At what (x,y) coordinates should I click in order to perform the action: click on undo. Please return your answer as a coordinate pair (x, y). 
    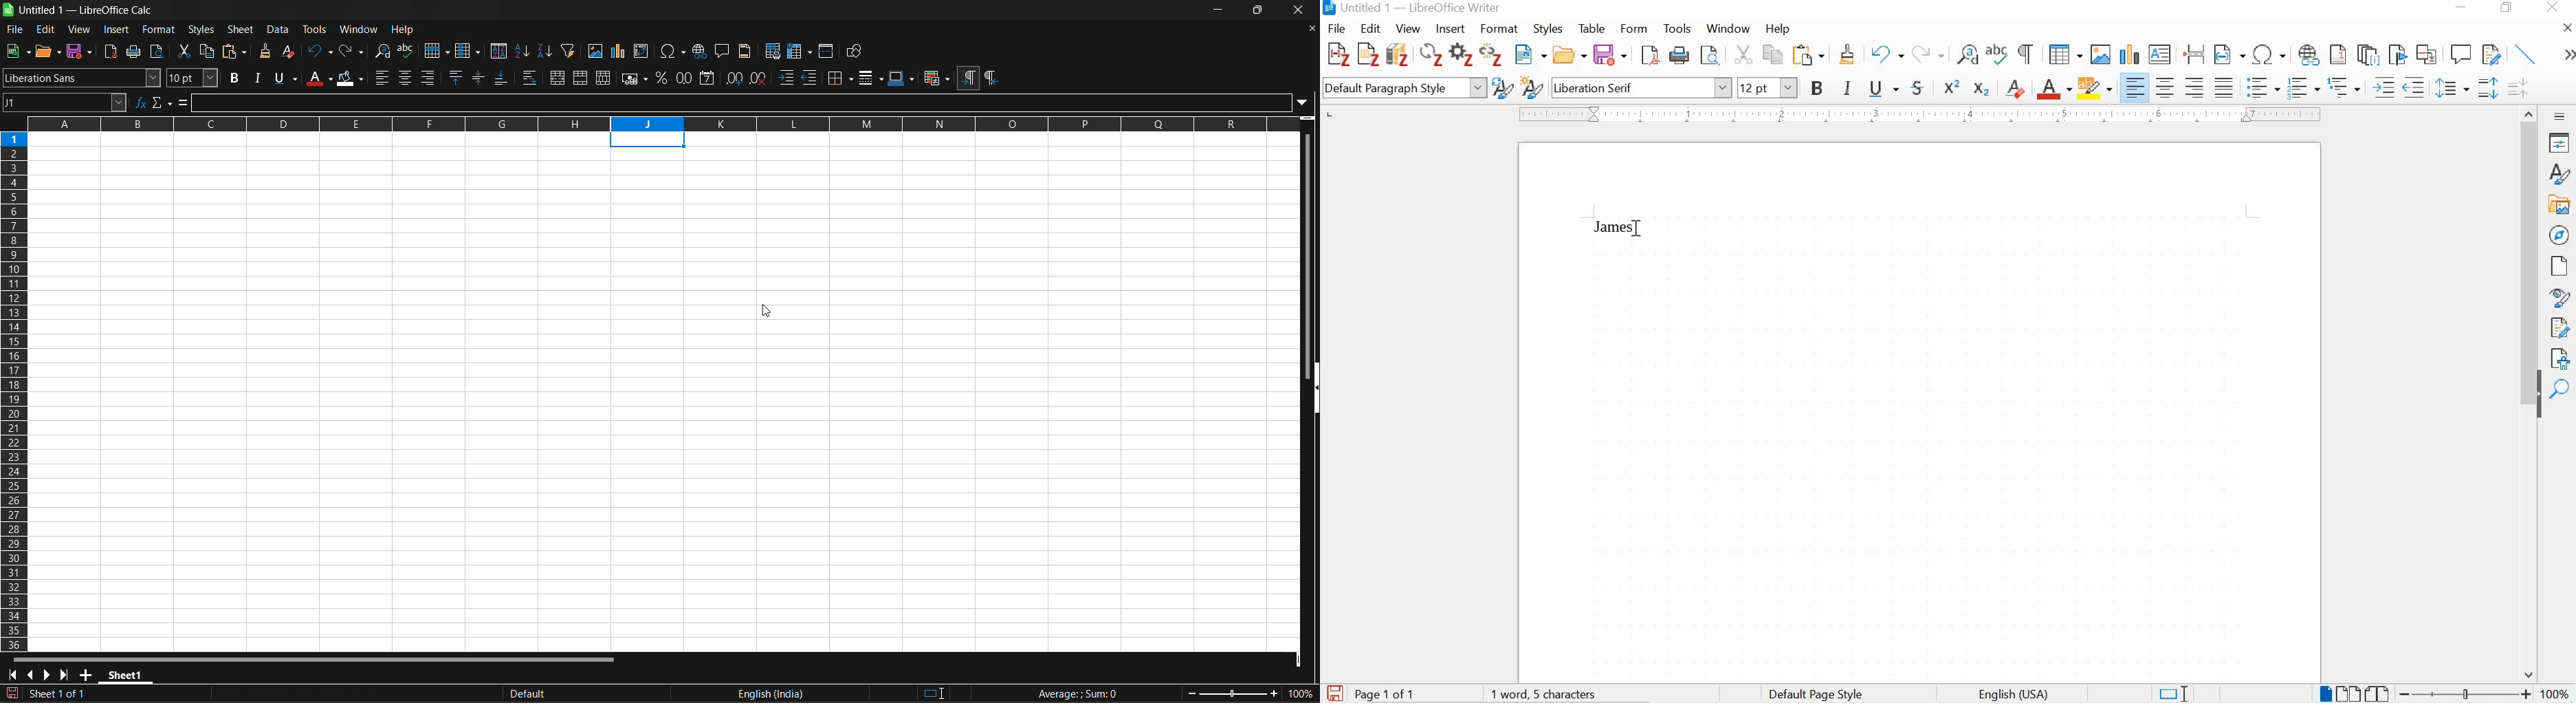
    Looking at the image, I should click on (1886, 56).